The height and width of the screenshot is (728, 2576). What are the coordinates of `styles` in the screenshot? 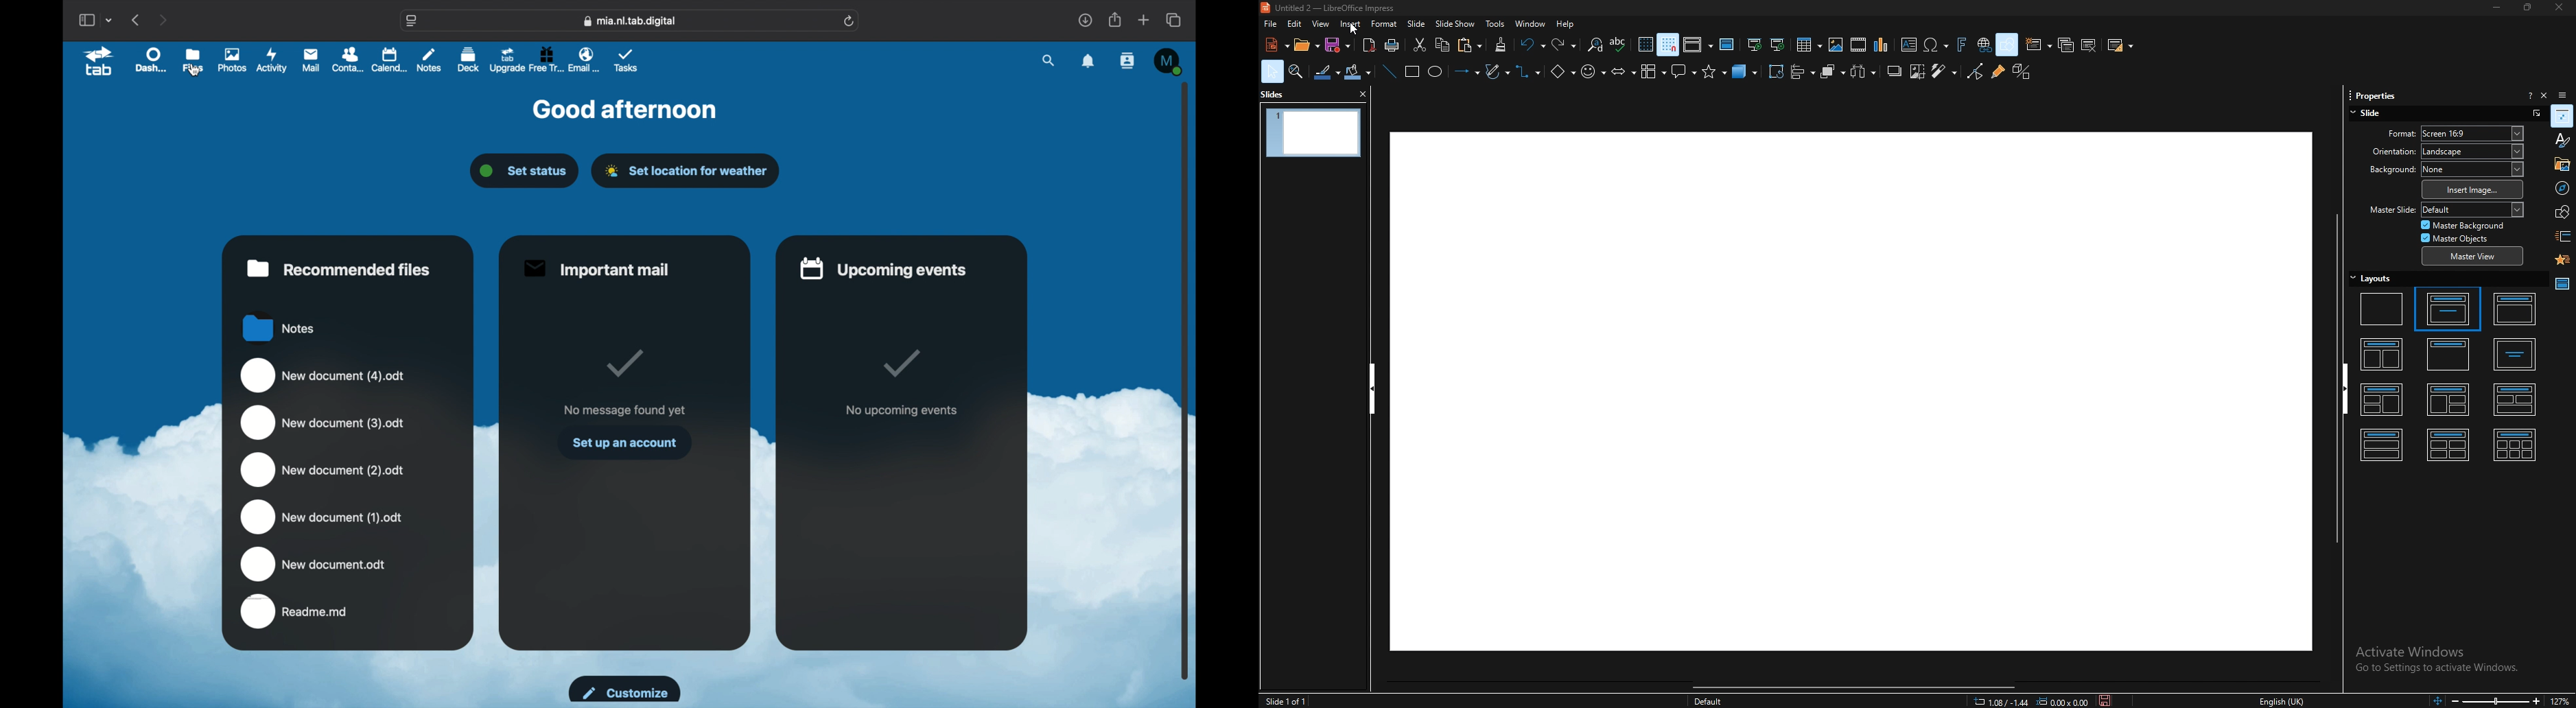 It's located at (2562, 140).